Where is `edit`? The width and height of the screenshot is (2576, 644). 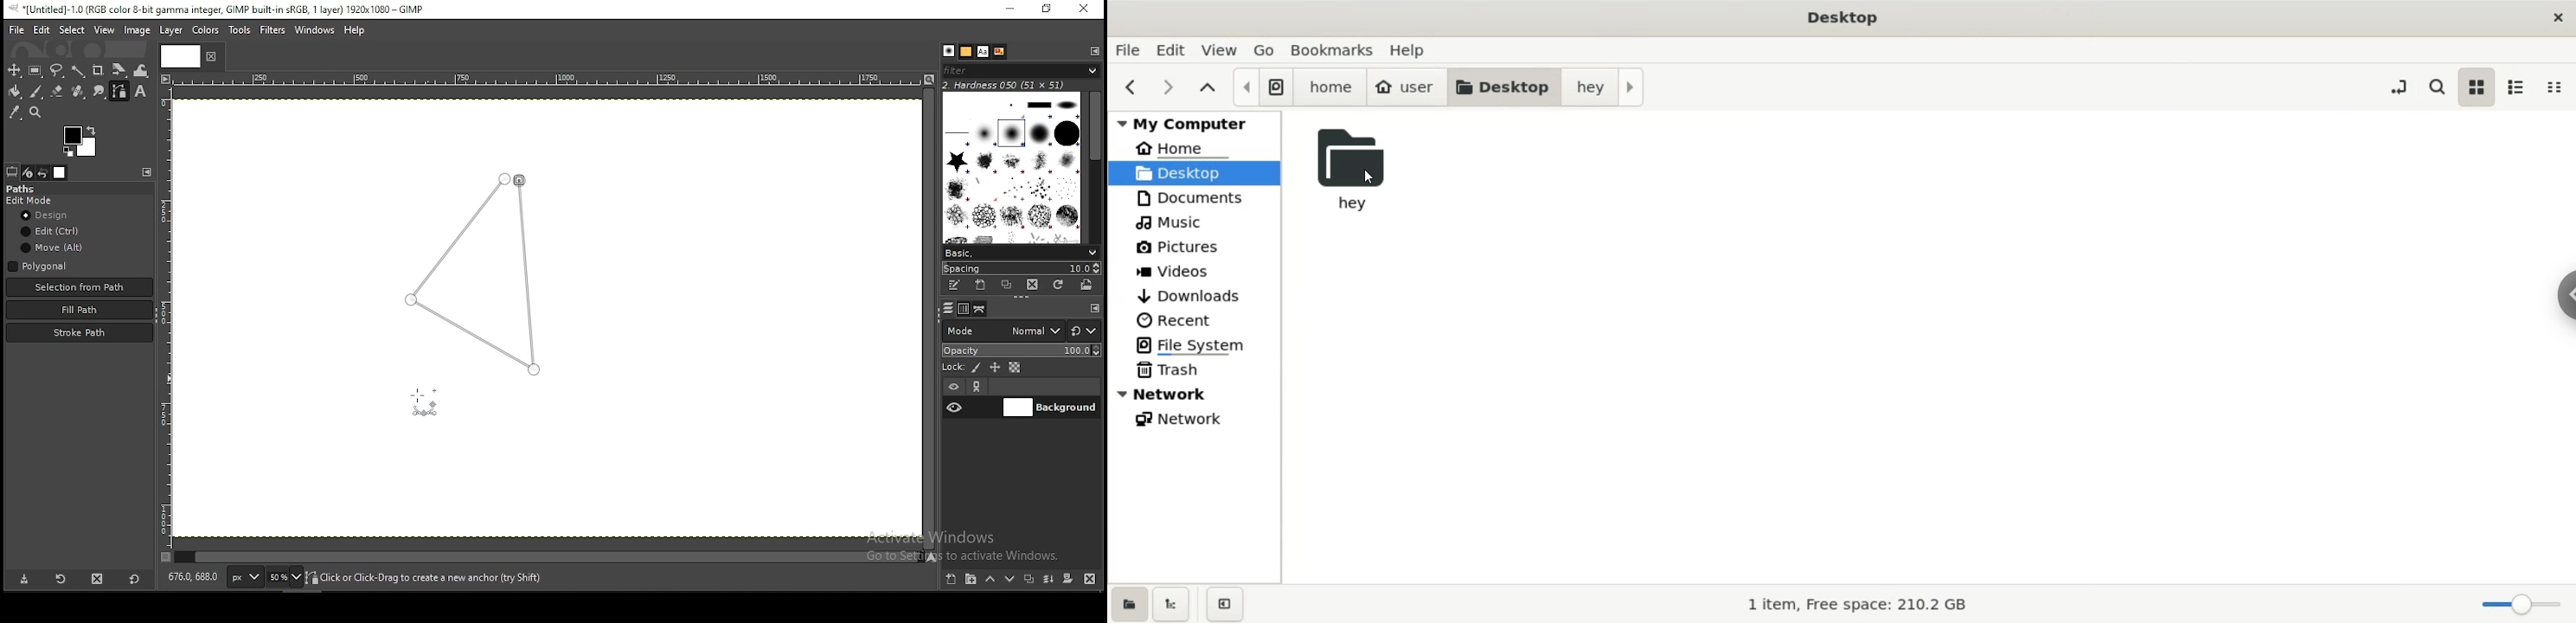 edit is located at coordinates (41, 30).